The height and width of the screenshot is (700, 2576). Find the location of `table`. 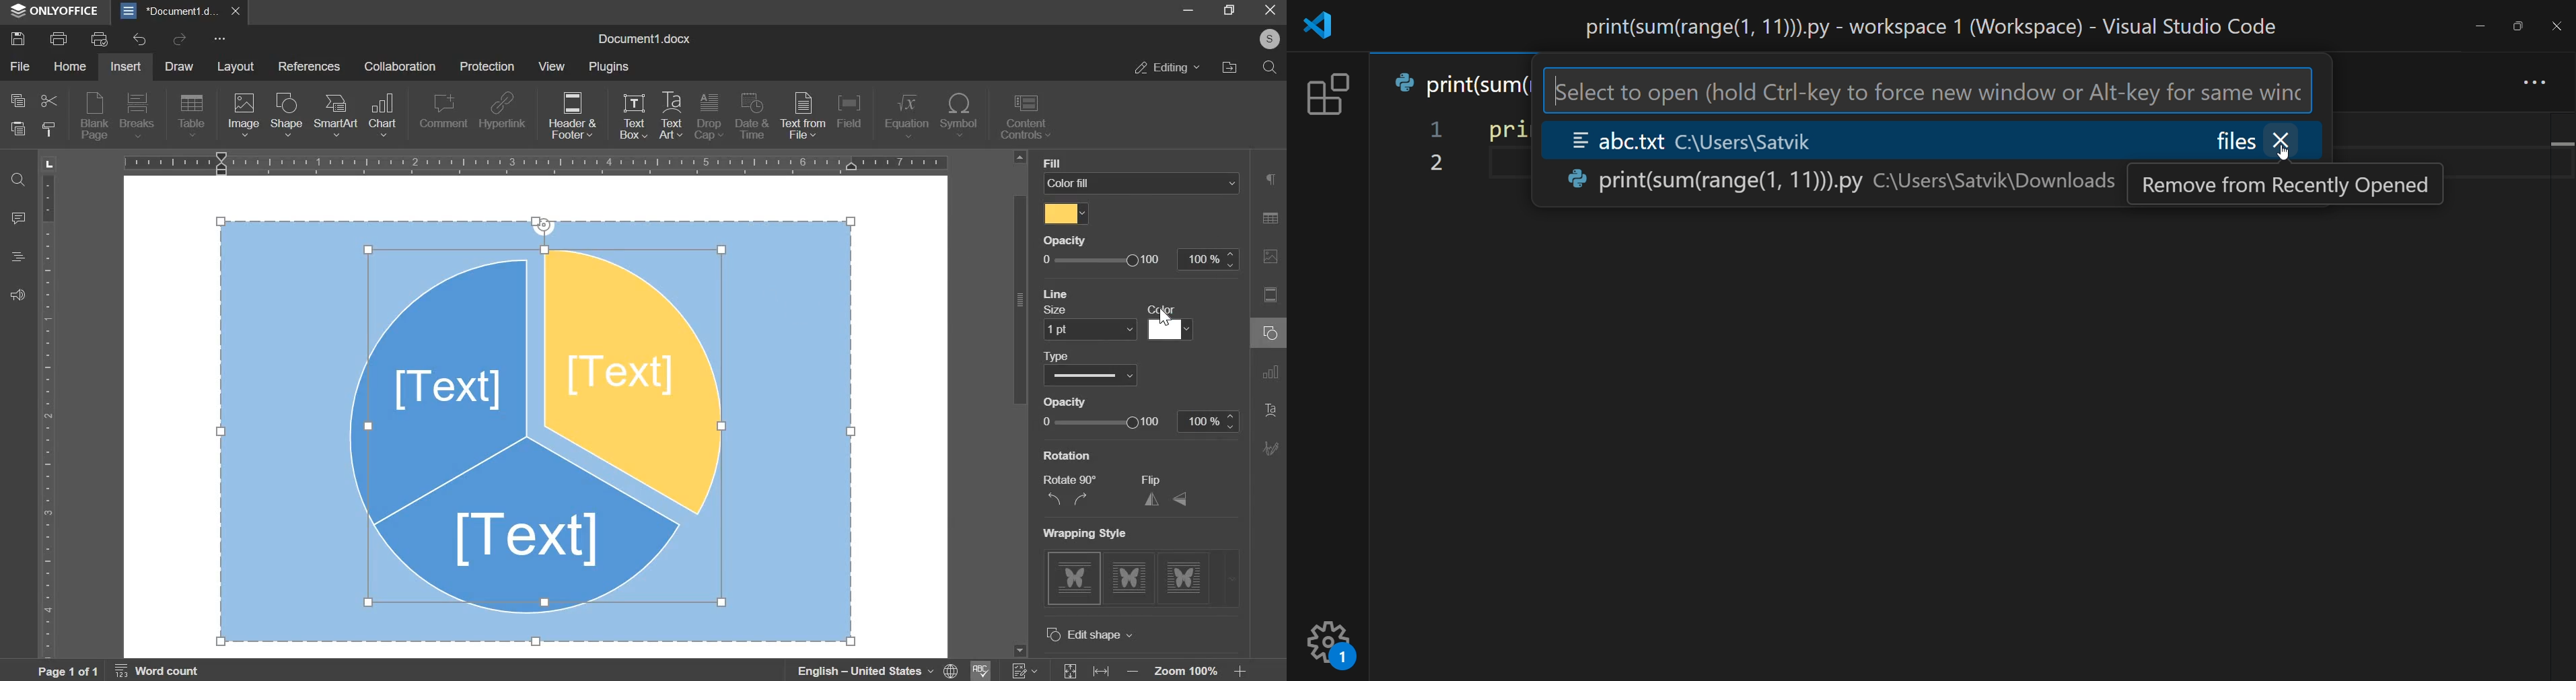

table is located at coordinates (192, 116).